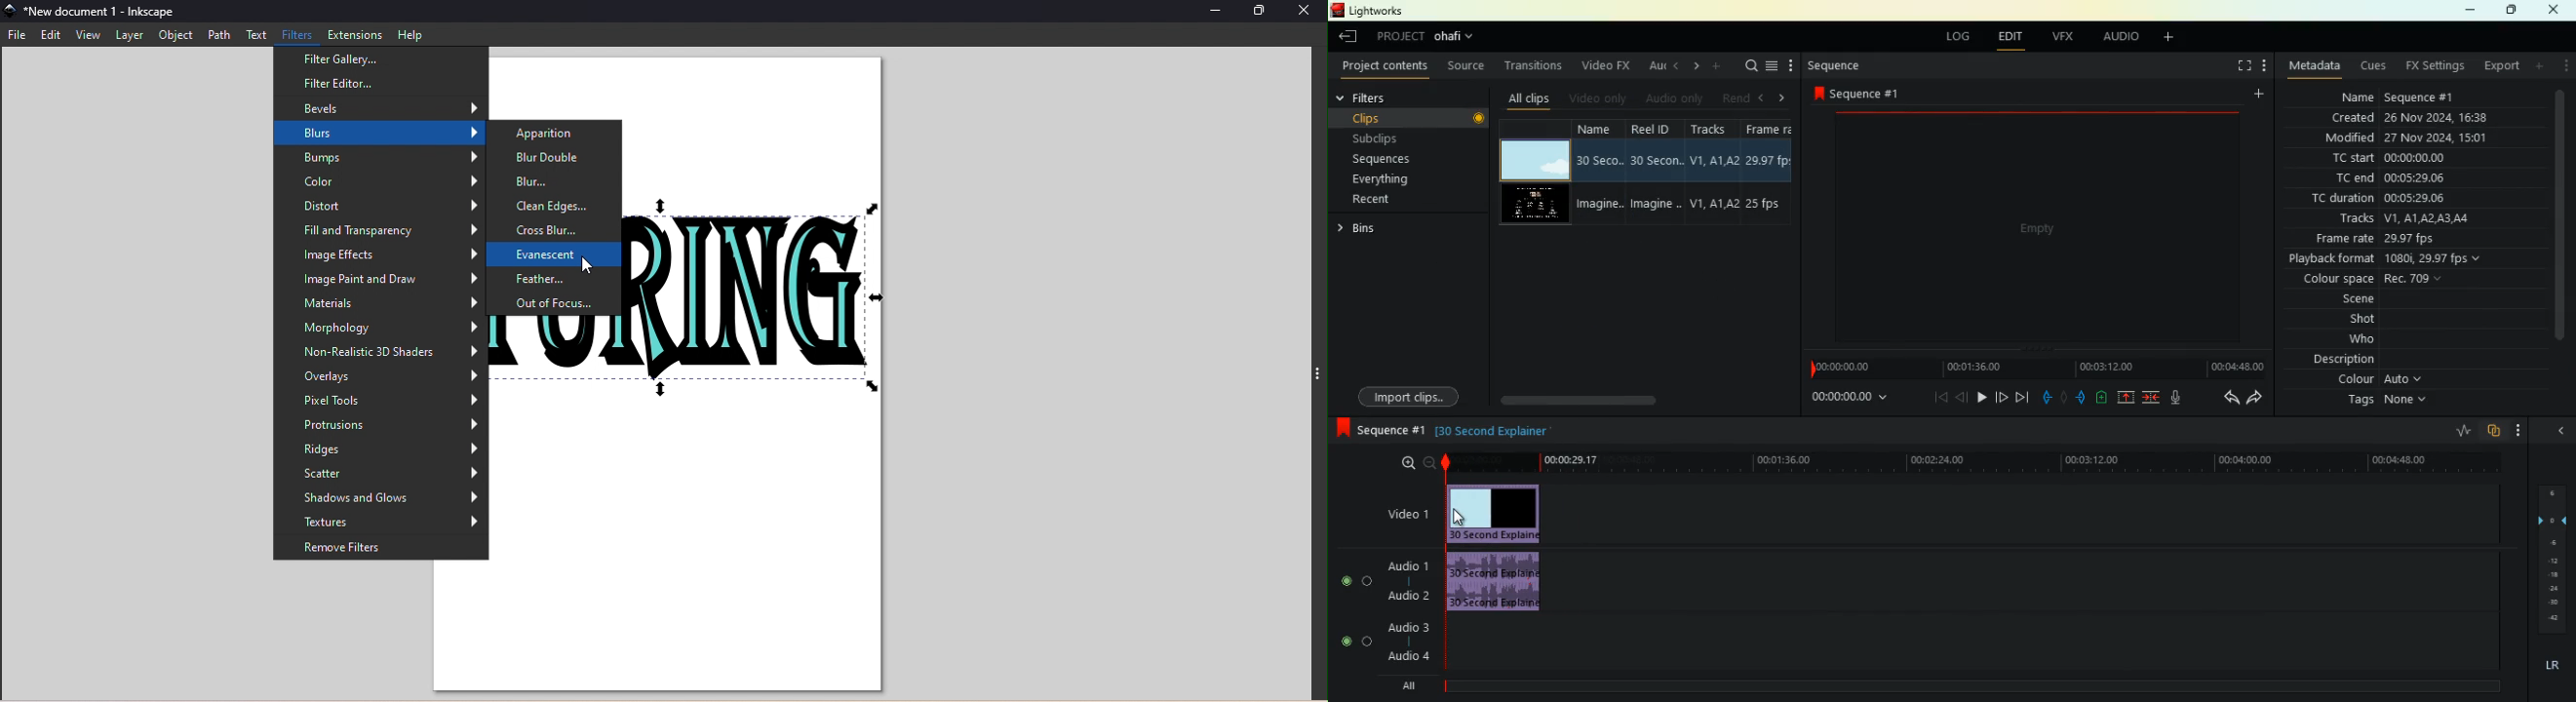 Image resolution: width=2576 pixels, height=728 pixels. I want to click on reel id, so click(1657, 171).